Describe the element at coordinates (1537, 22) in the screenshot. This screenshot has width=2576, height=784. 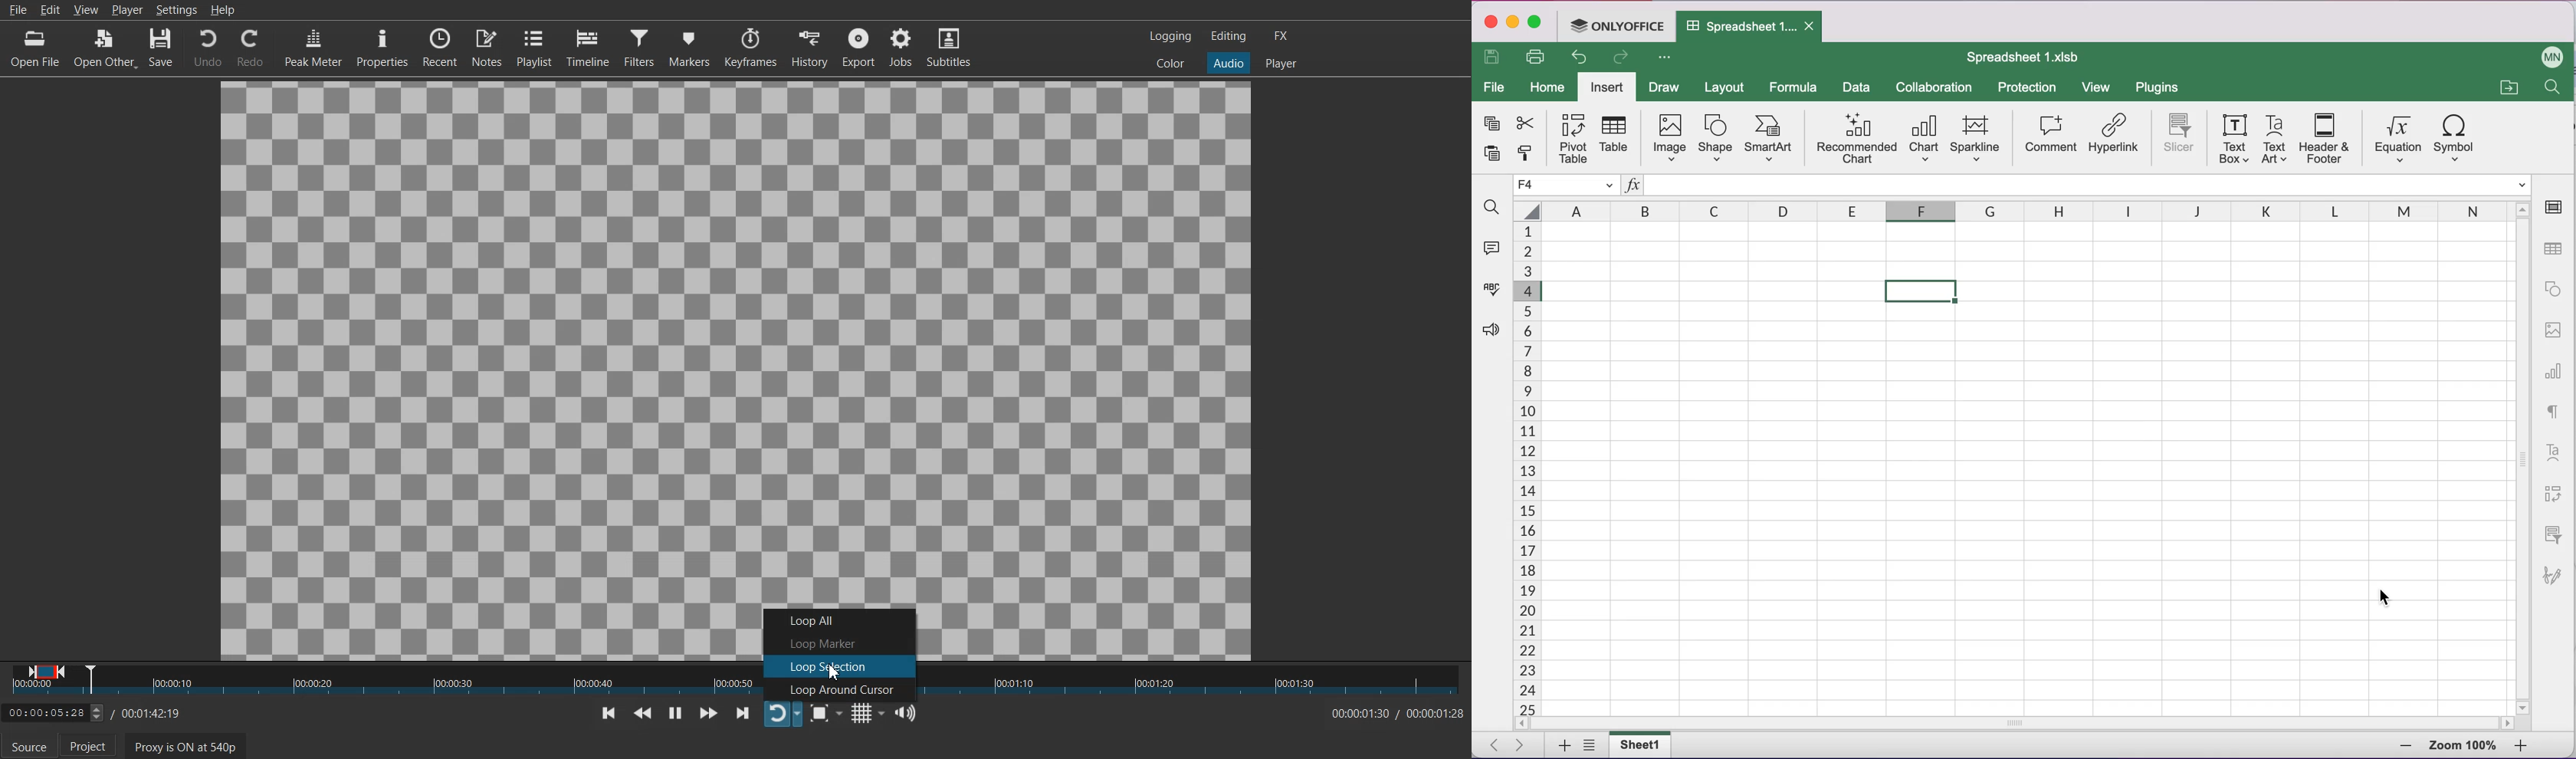
I see `maximize` at that location.